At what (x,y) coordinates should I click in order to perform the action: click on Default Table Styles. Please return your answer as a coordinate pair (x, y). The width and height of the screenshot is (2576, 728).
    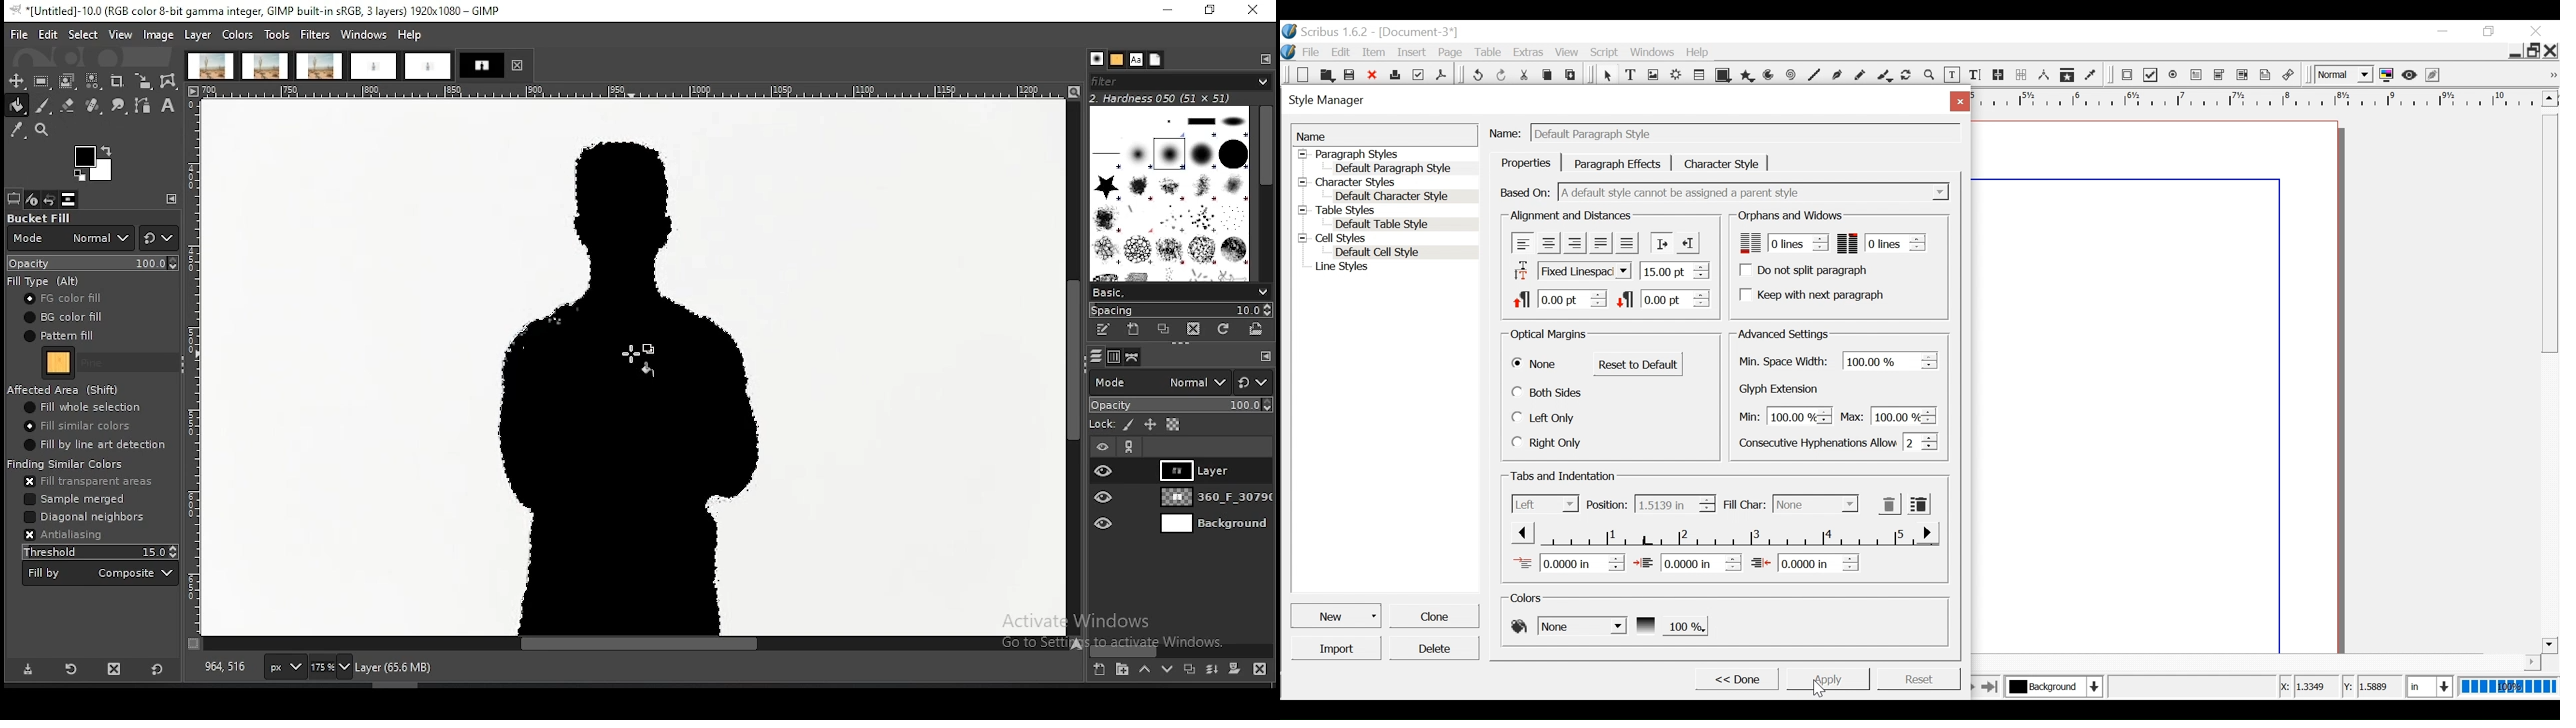
    Looking at the image, I should click on (1403, 225).